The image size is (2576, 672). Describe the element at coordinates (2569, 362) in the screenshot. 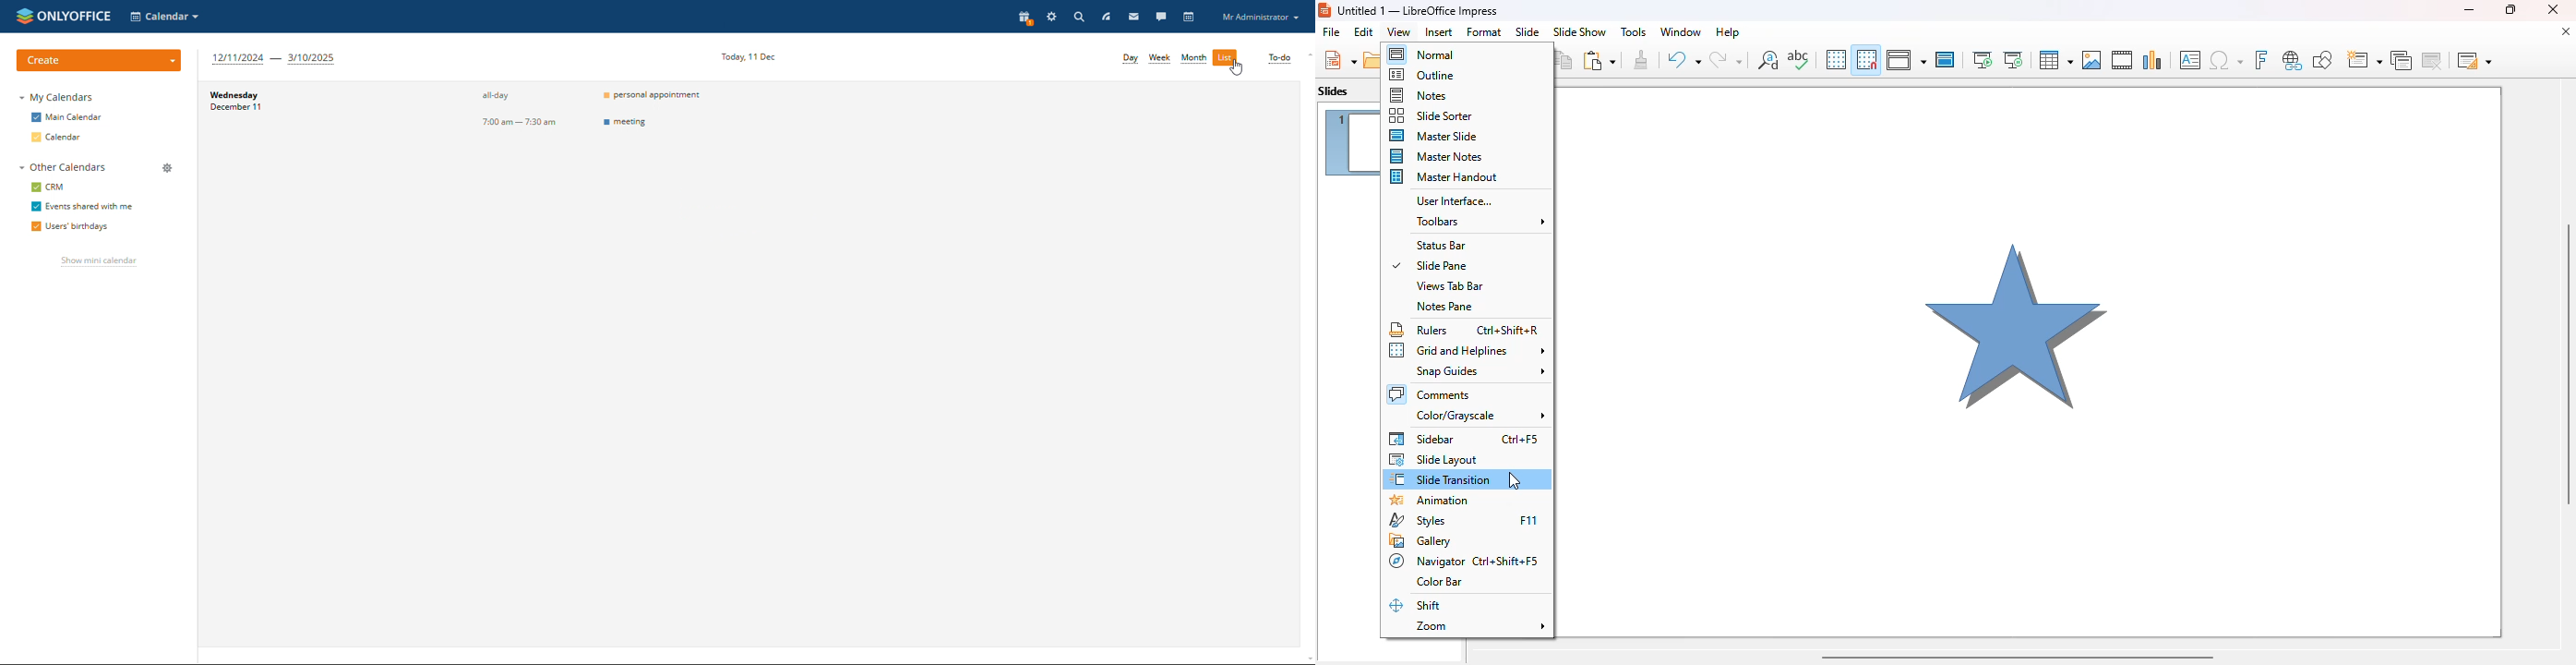

I see `vertical scroll bar` at that location.